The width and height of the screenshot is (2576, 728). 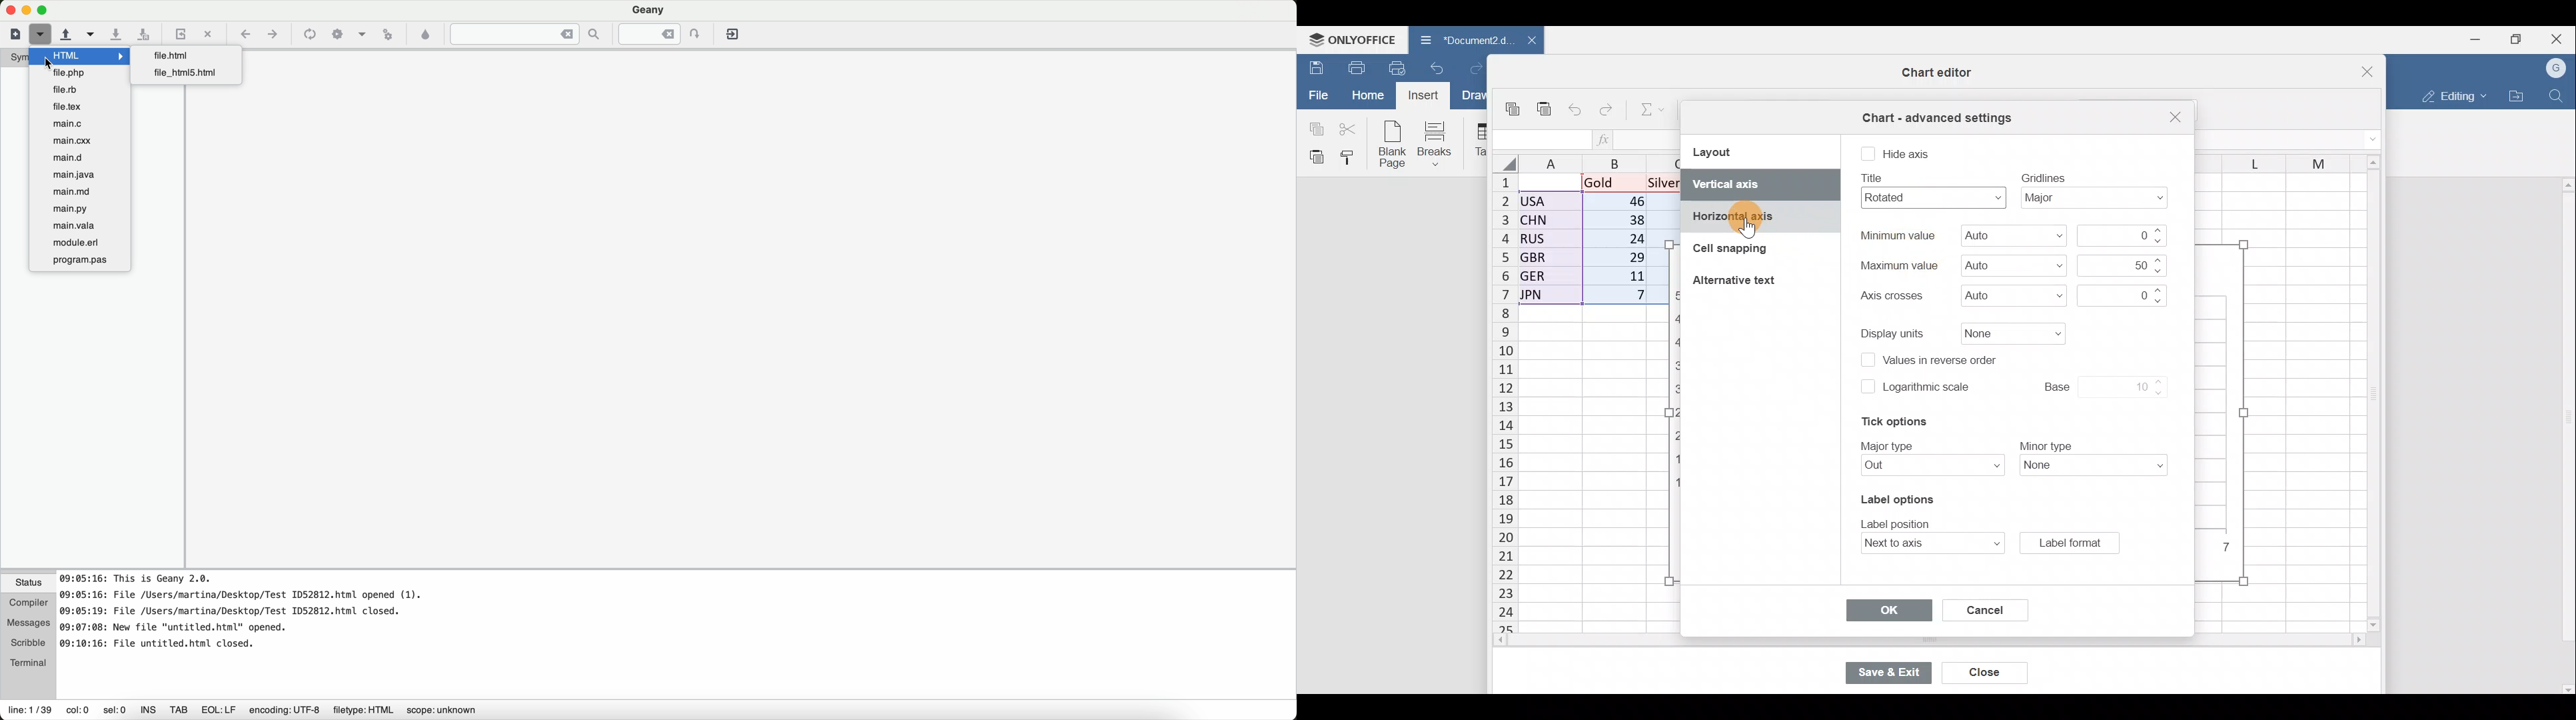 I want to click on text, so click(x=1900, y=522).